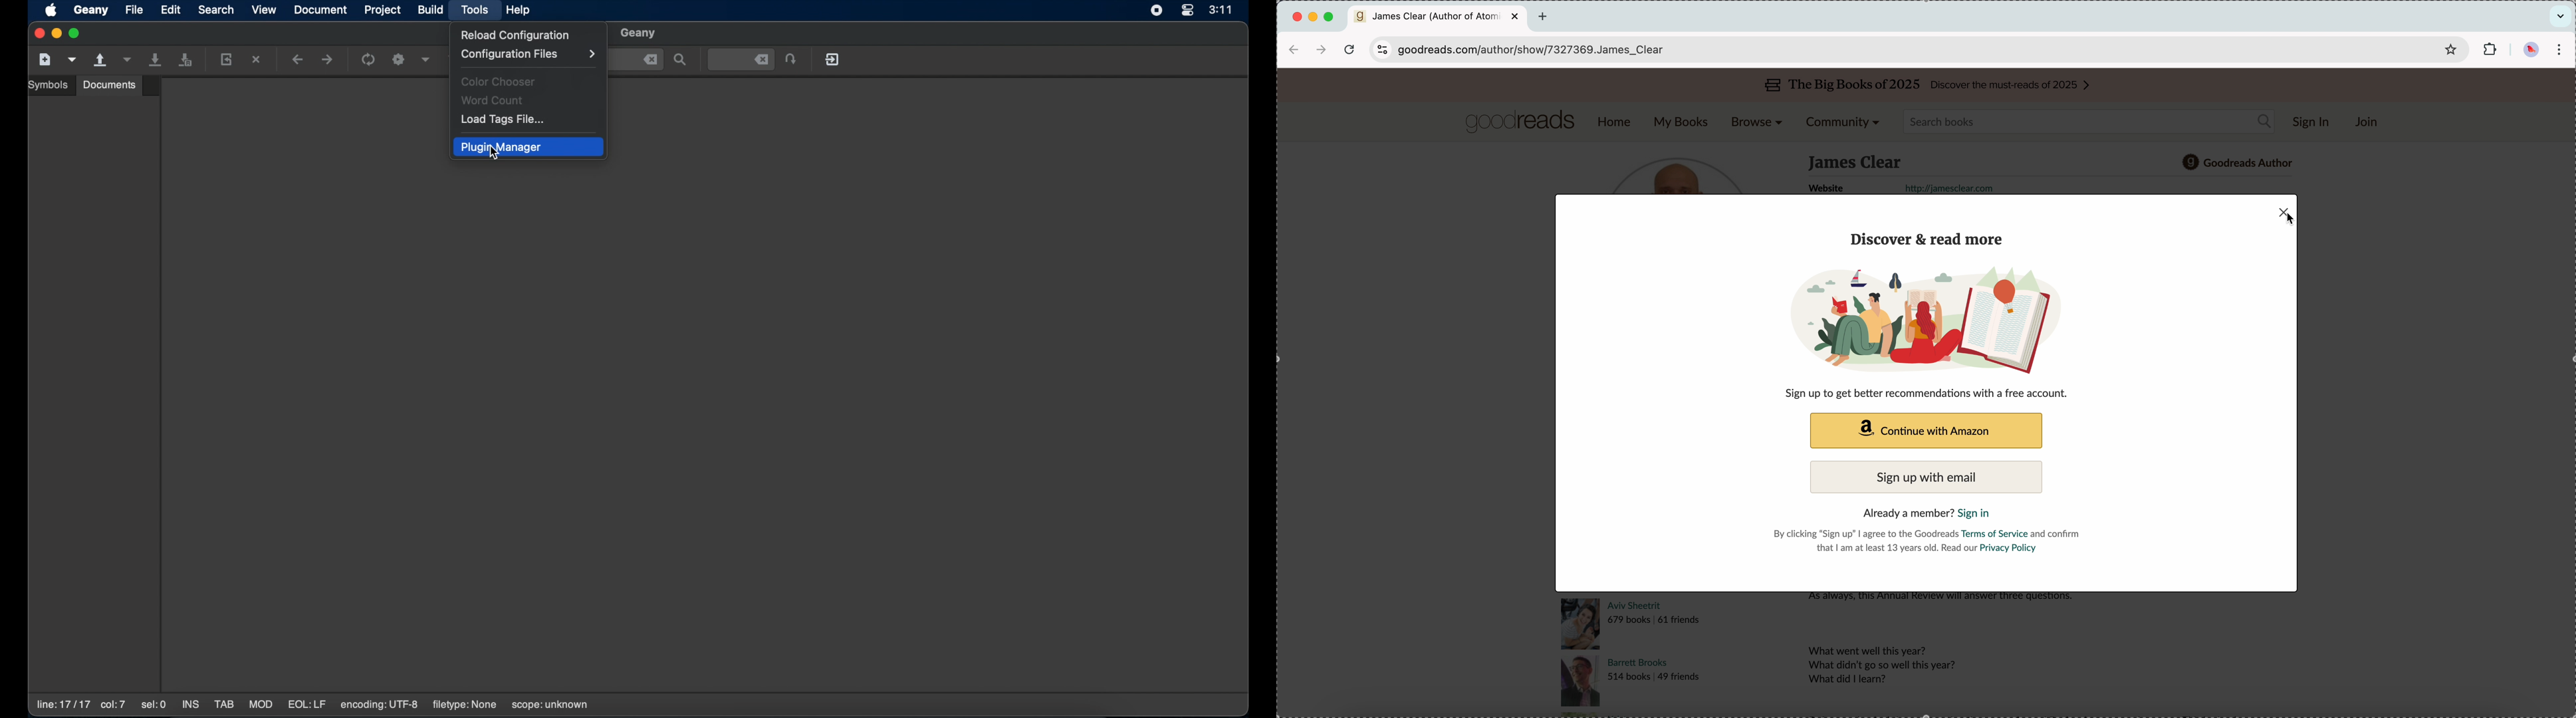 The image size is (2576, 728). What do you see at coordinates (265, 9) in the screenshot?
I see `view` at bounding box center [265, 9].